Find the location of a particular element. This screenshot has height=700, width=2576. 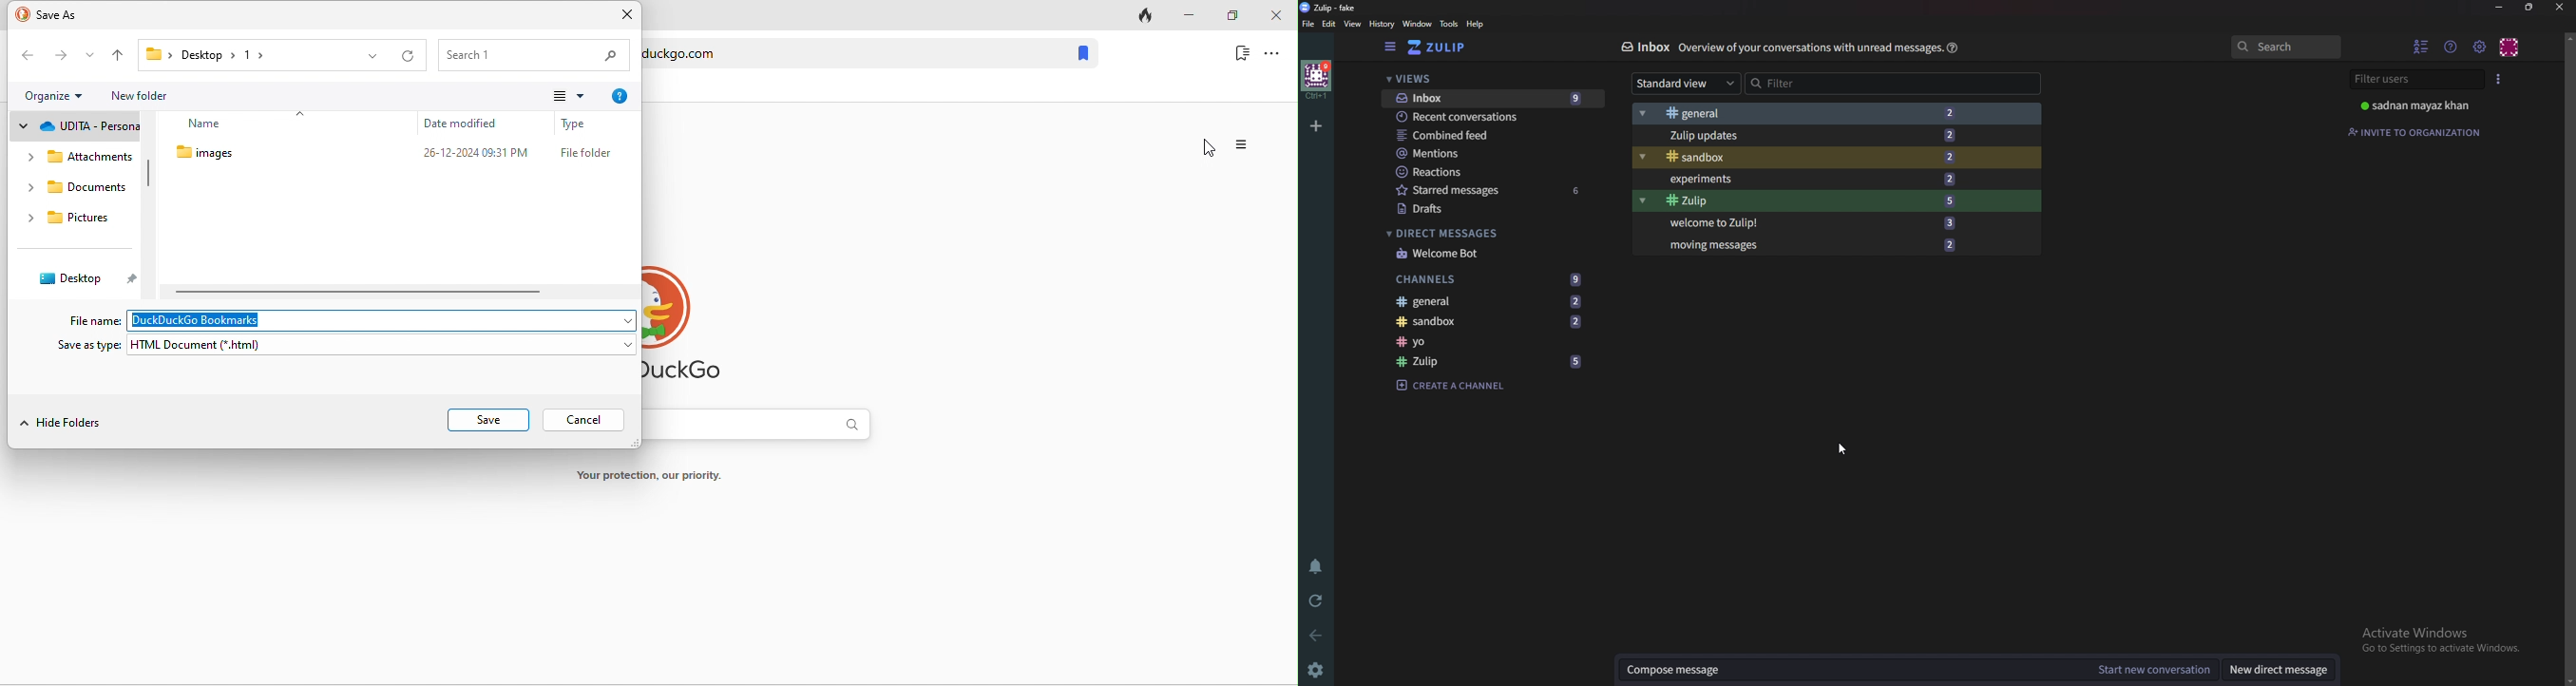

file is located at coordinates (1307, 24).